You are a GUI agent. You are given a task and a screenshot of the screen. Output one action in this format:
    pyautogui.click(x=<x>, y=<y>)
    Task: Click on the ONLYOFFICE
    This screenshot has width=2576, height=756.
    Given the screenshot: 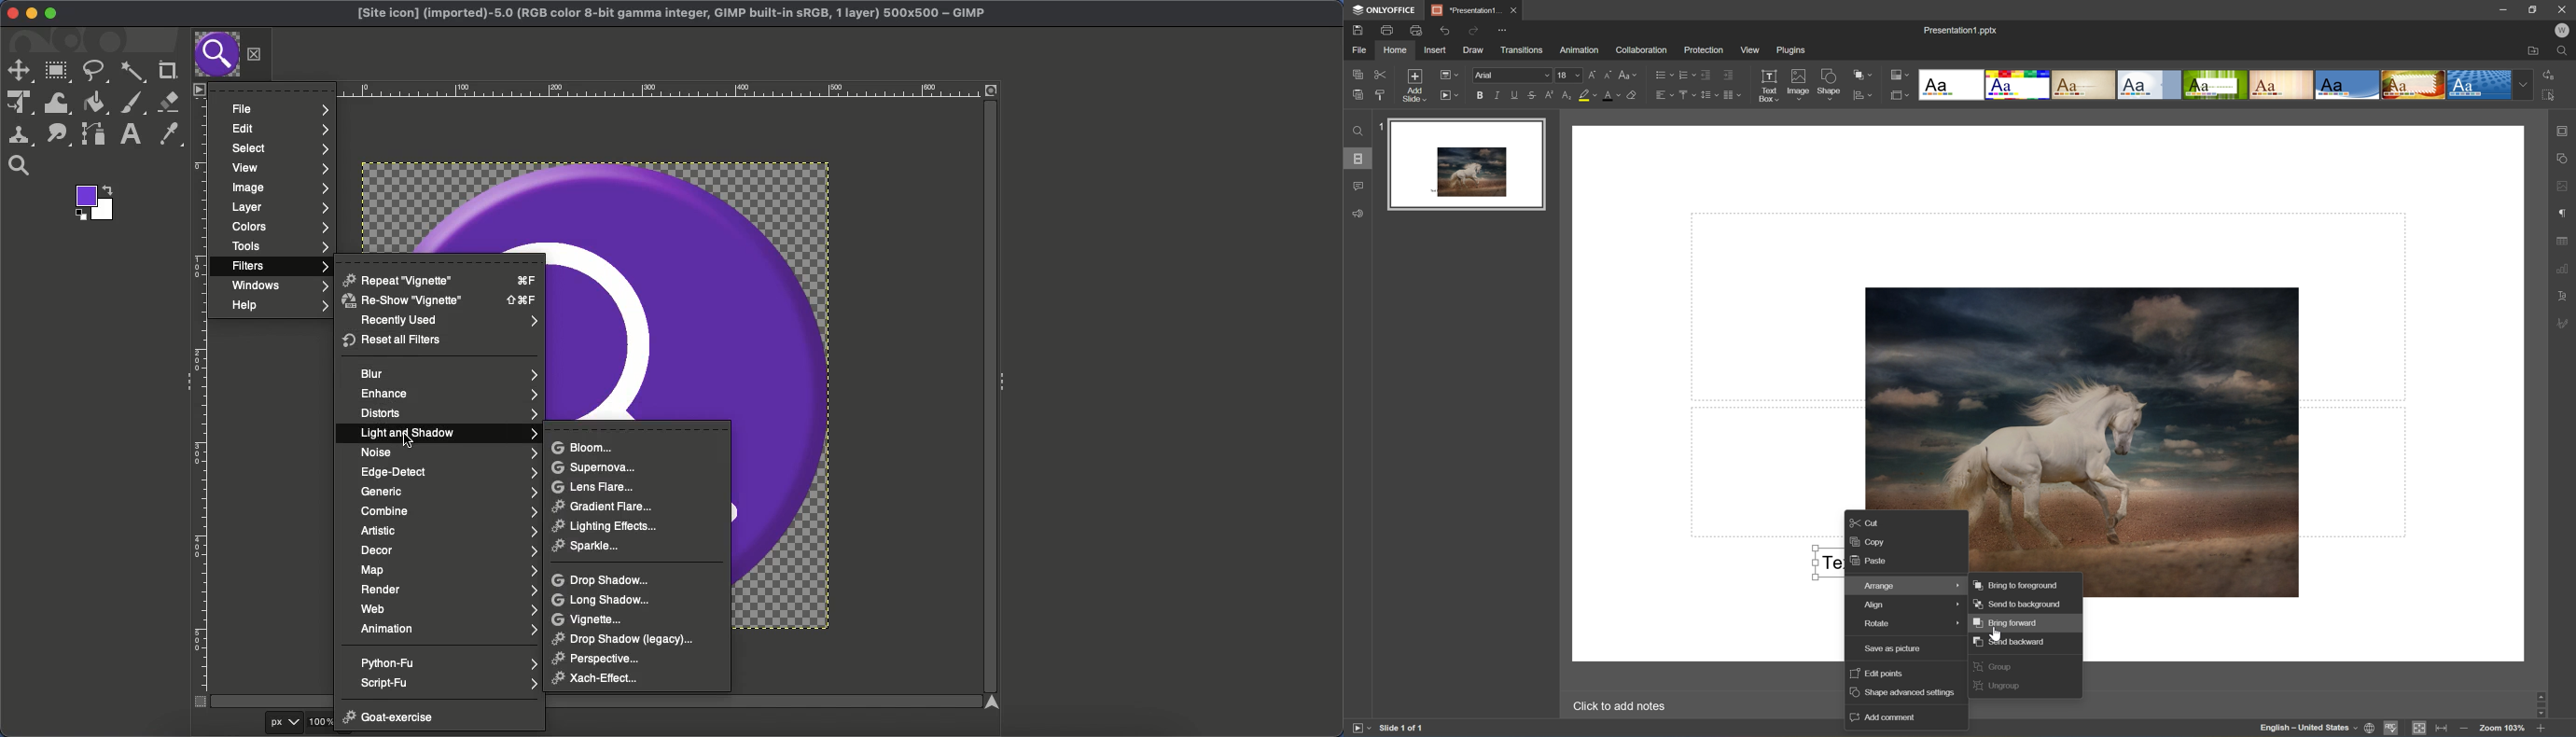 What is the action you would take?
    pyautogui.click(x=1386, y=10)
    